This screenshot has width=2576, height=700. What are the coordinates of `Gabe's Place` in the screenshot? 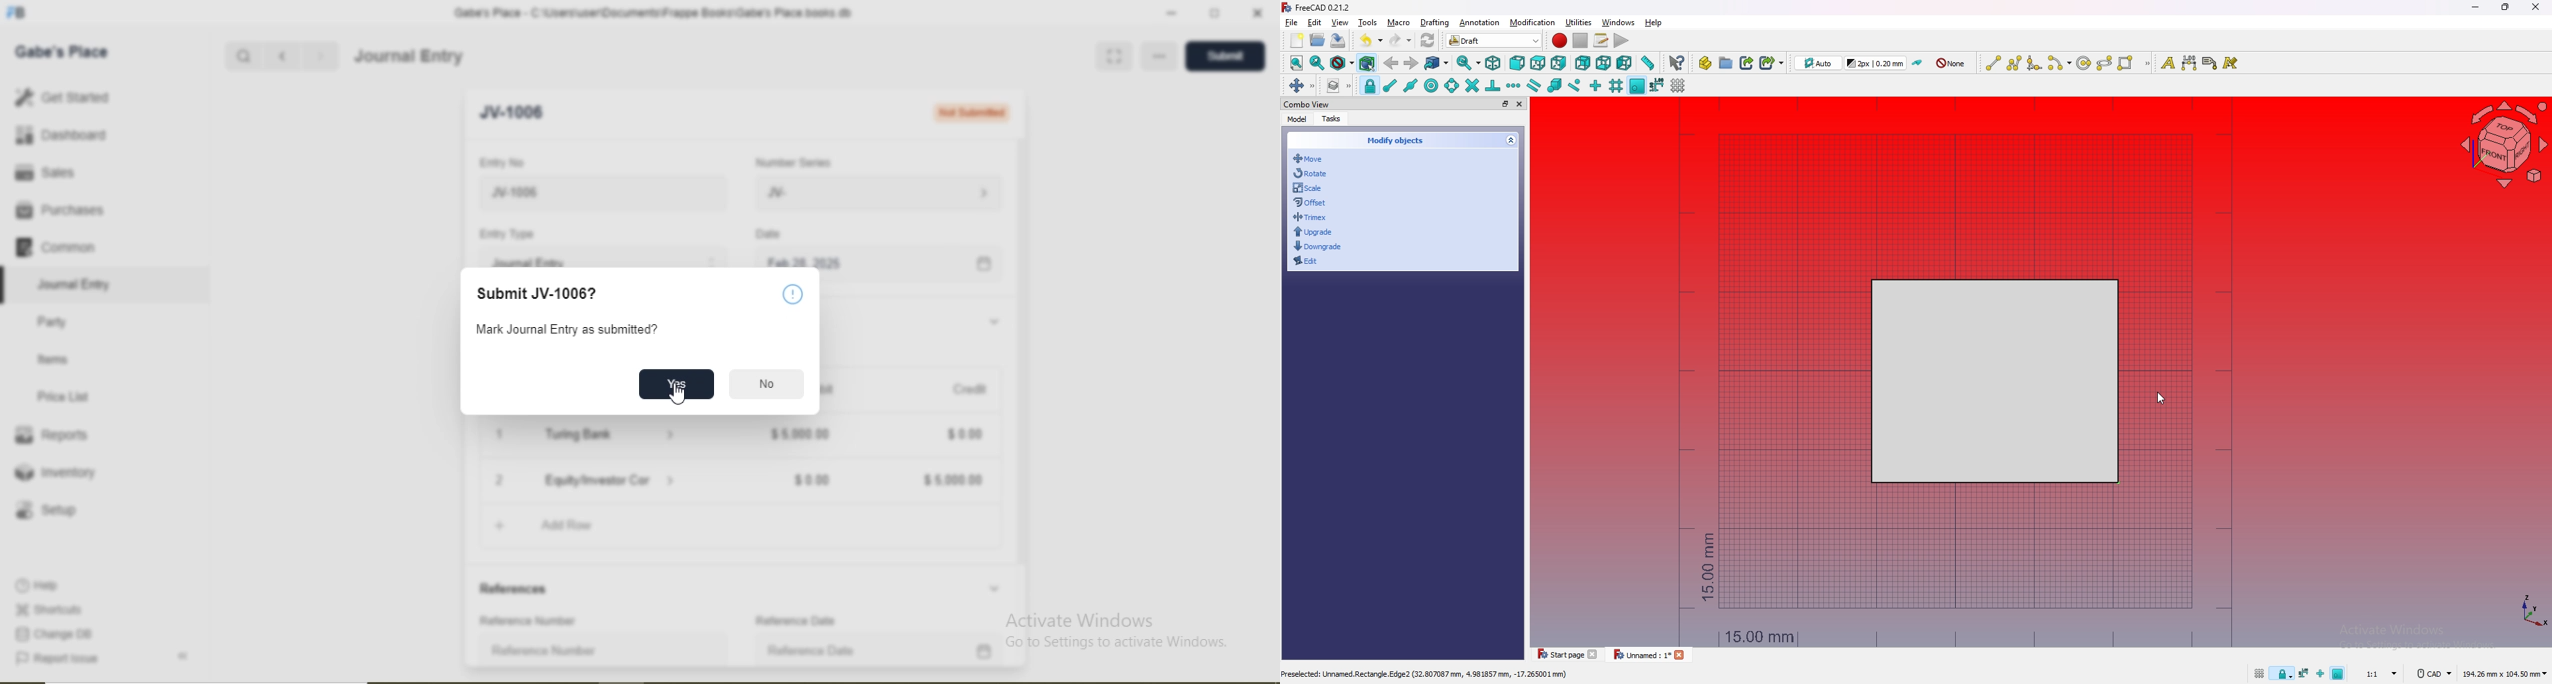 It's located at (62, 52).